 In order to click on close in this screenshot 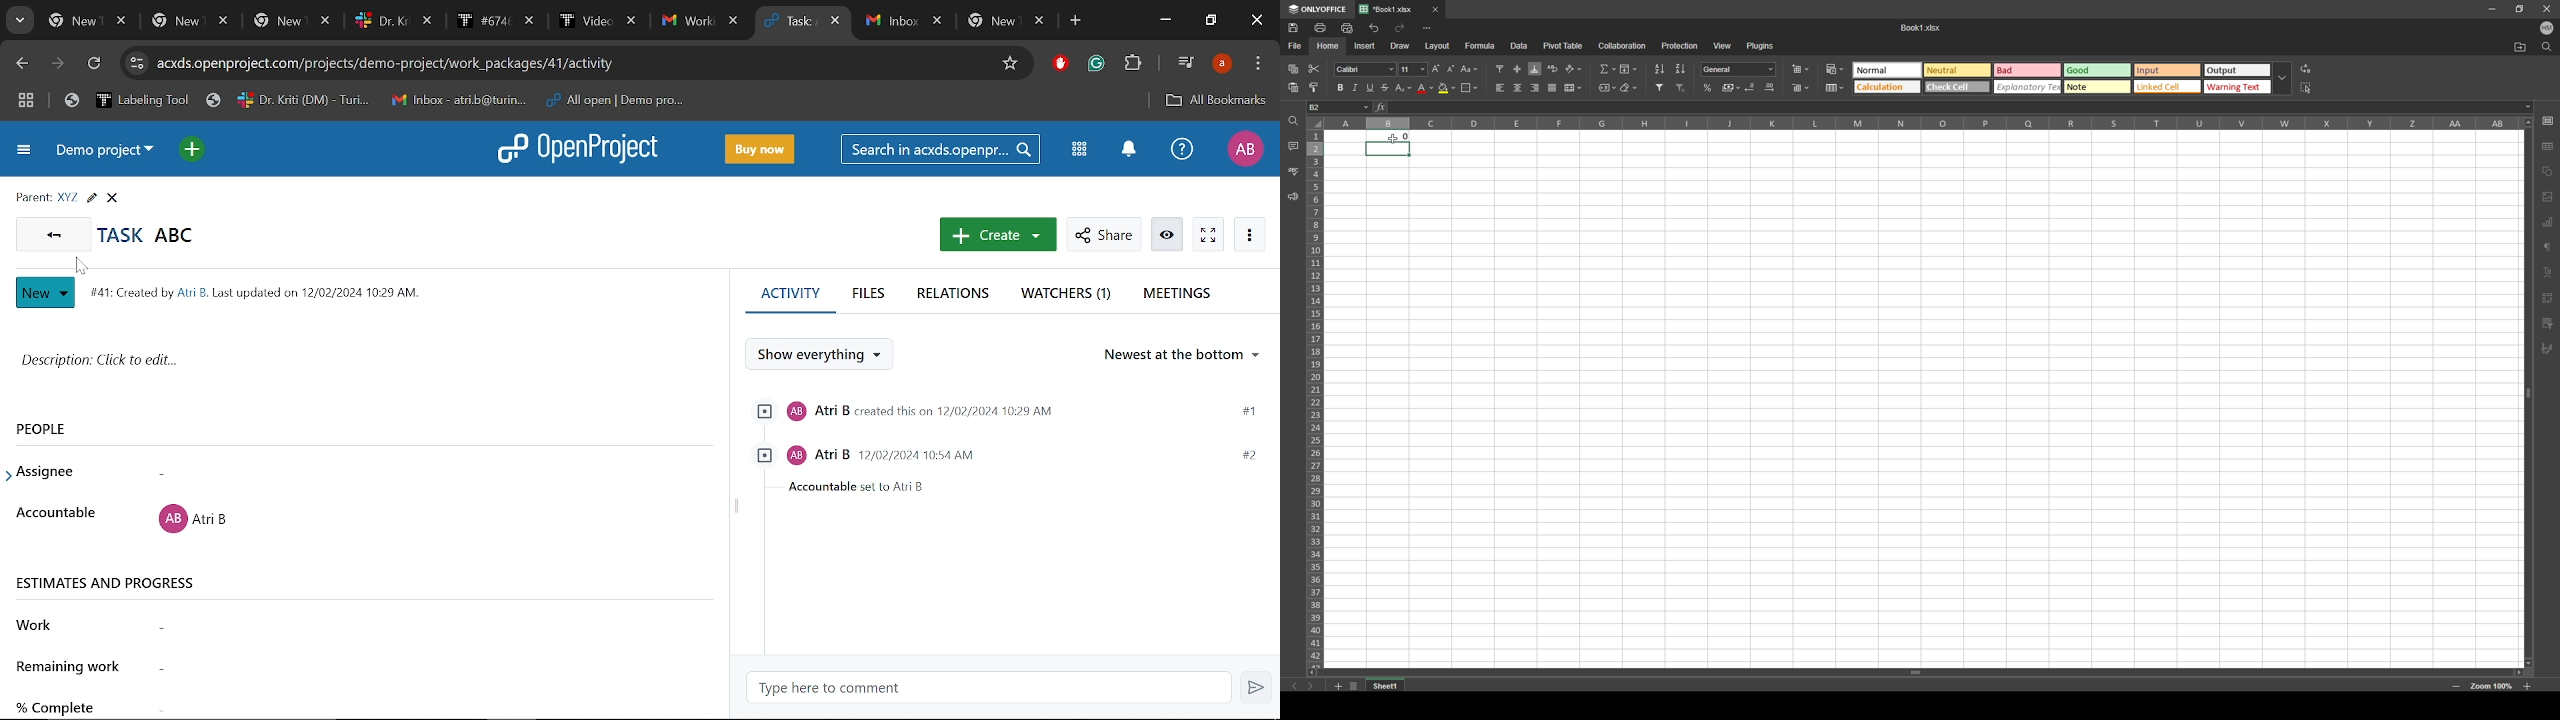, I will do `click(1435, 10)`.